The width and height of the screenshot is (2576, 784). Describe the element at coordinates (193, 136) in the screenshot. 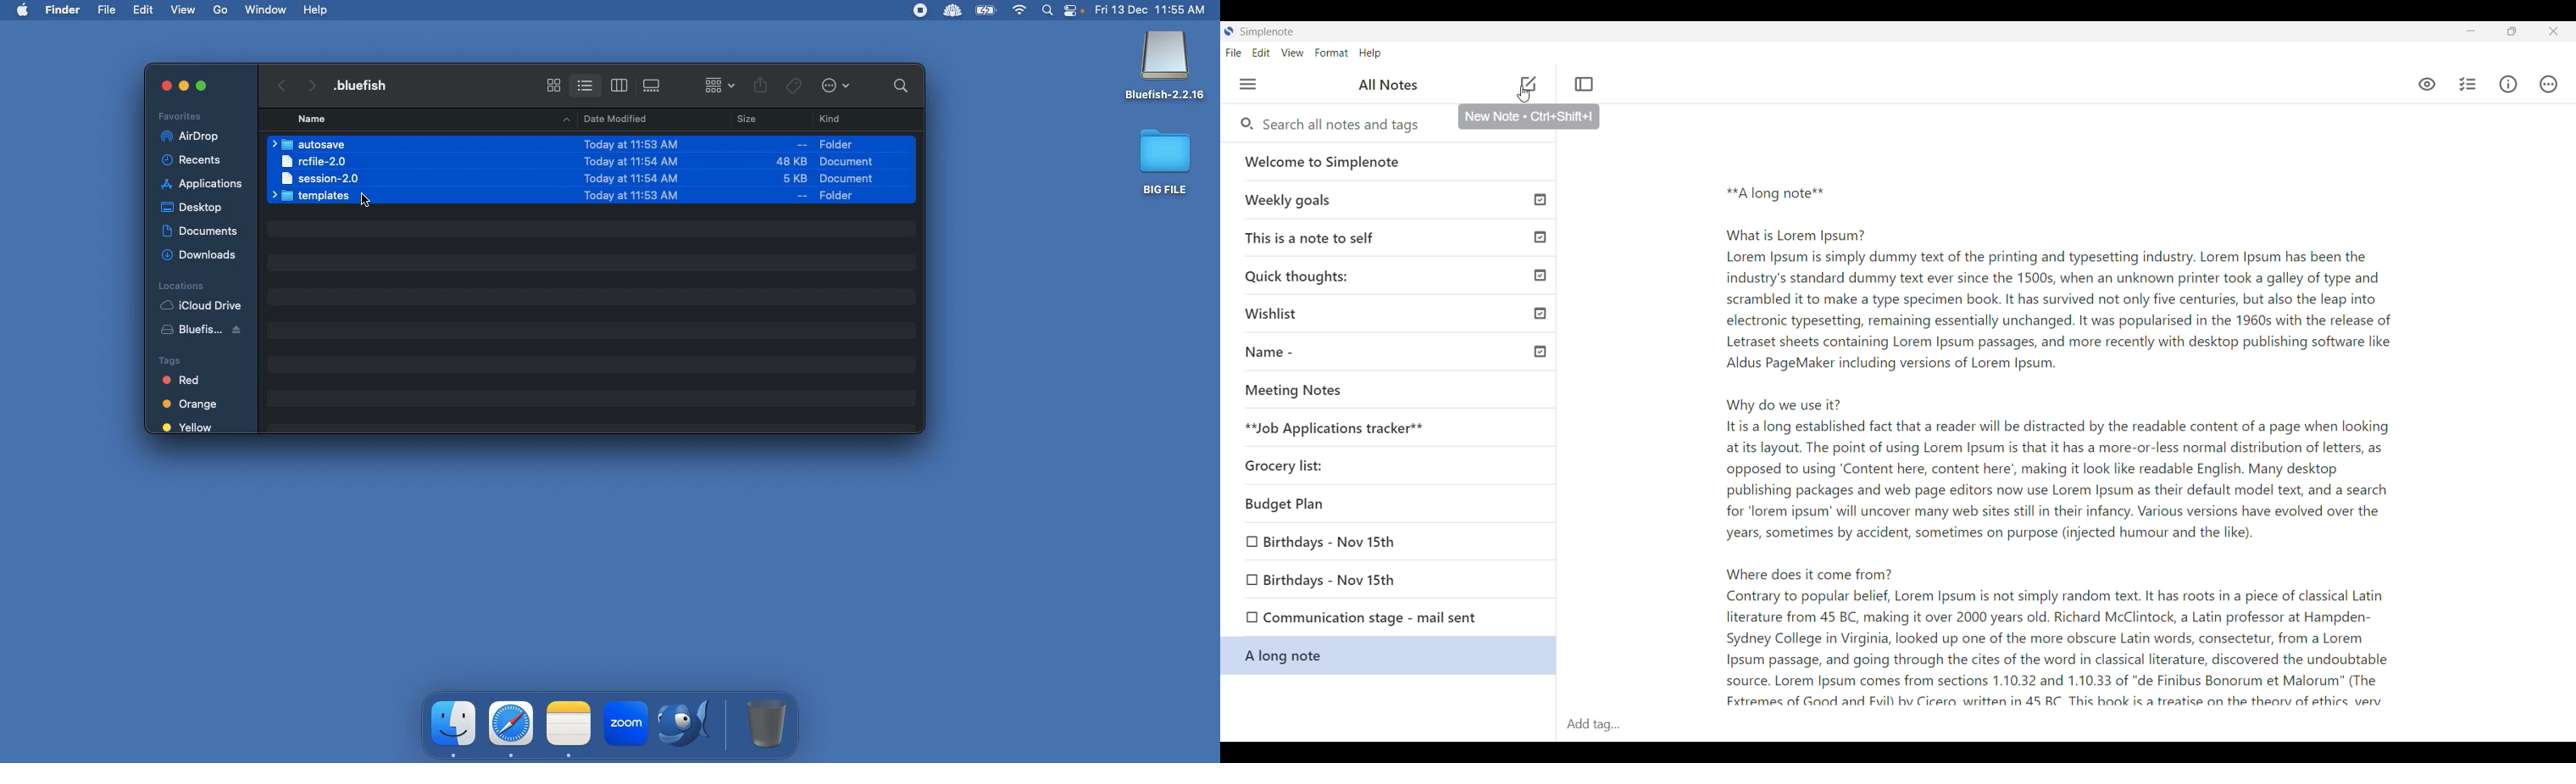

I see `airdrop` at that location.